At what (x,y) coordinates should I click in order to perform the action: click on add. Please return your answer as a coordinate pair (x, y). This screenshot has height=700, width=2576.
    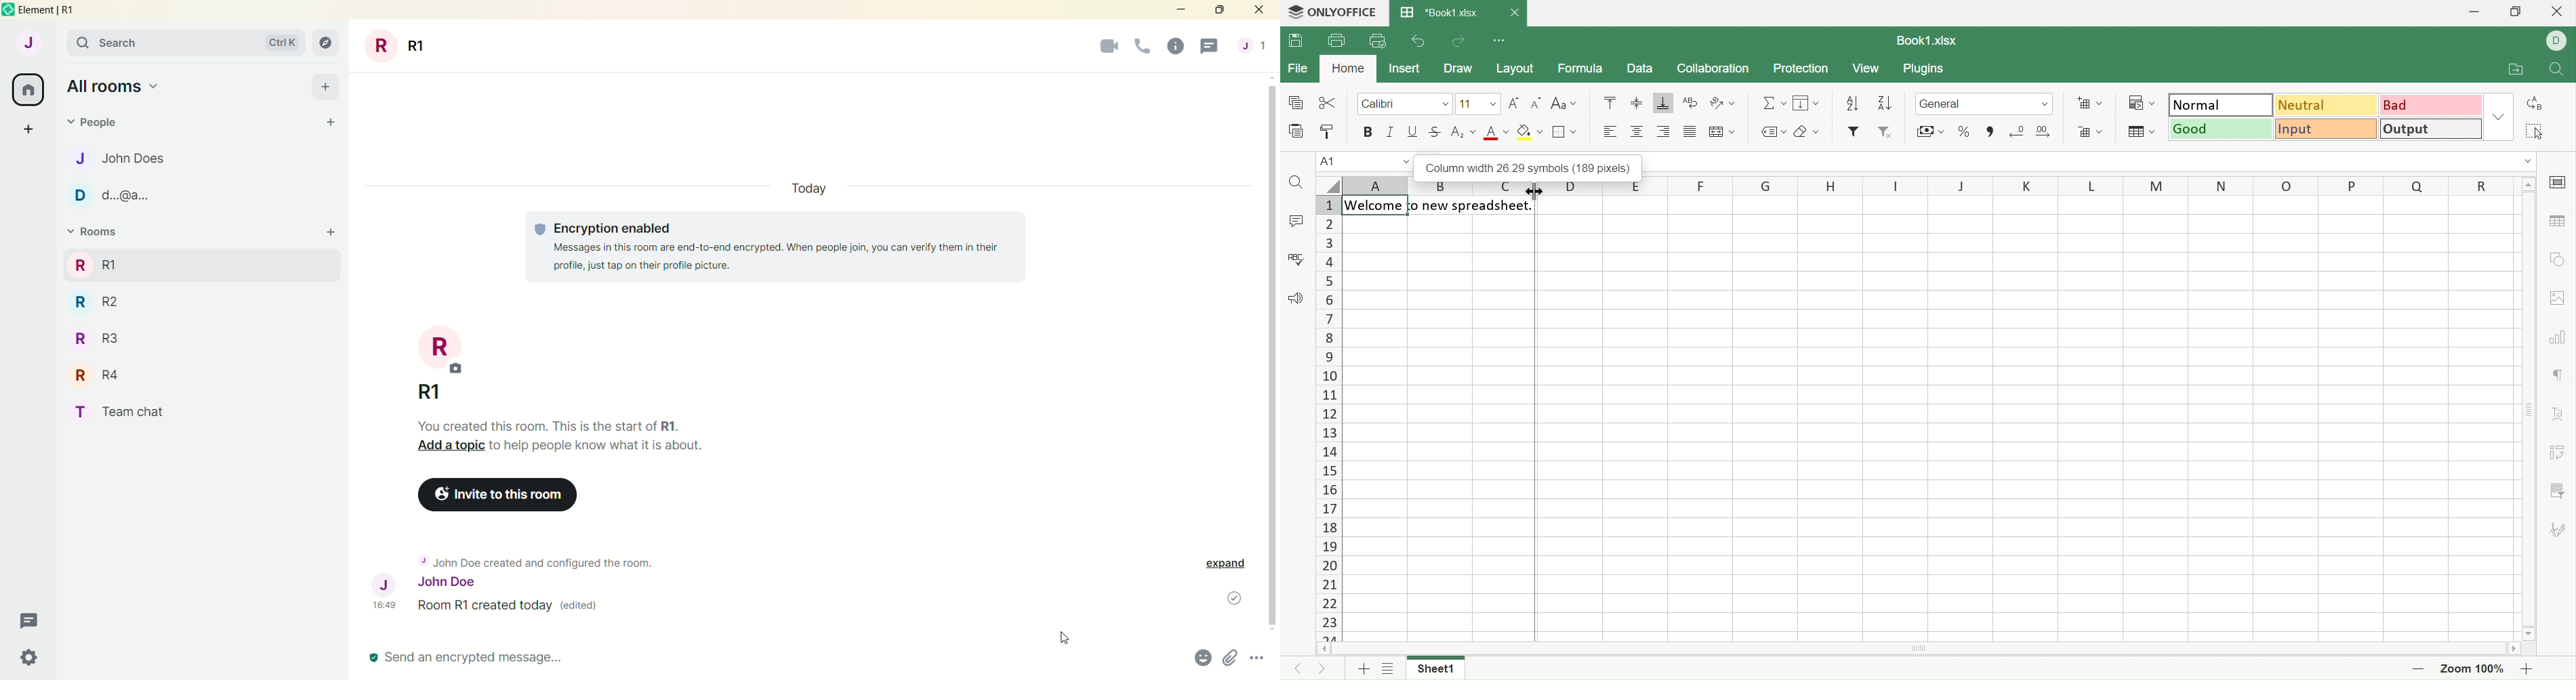
    Looking at the image, I should click on (327, 87).